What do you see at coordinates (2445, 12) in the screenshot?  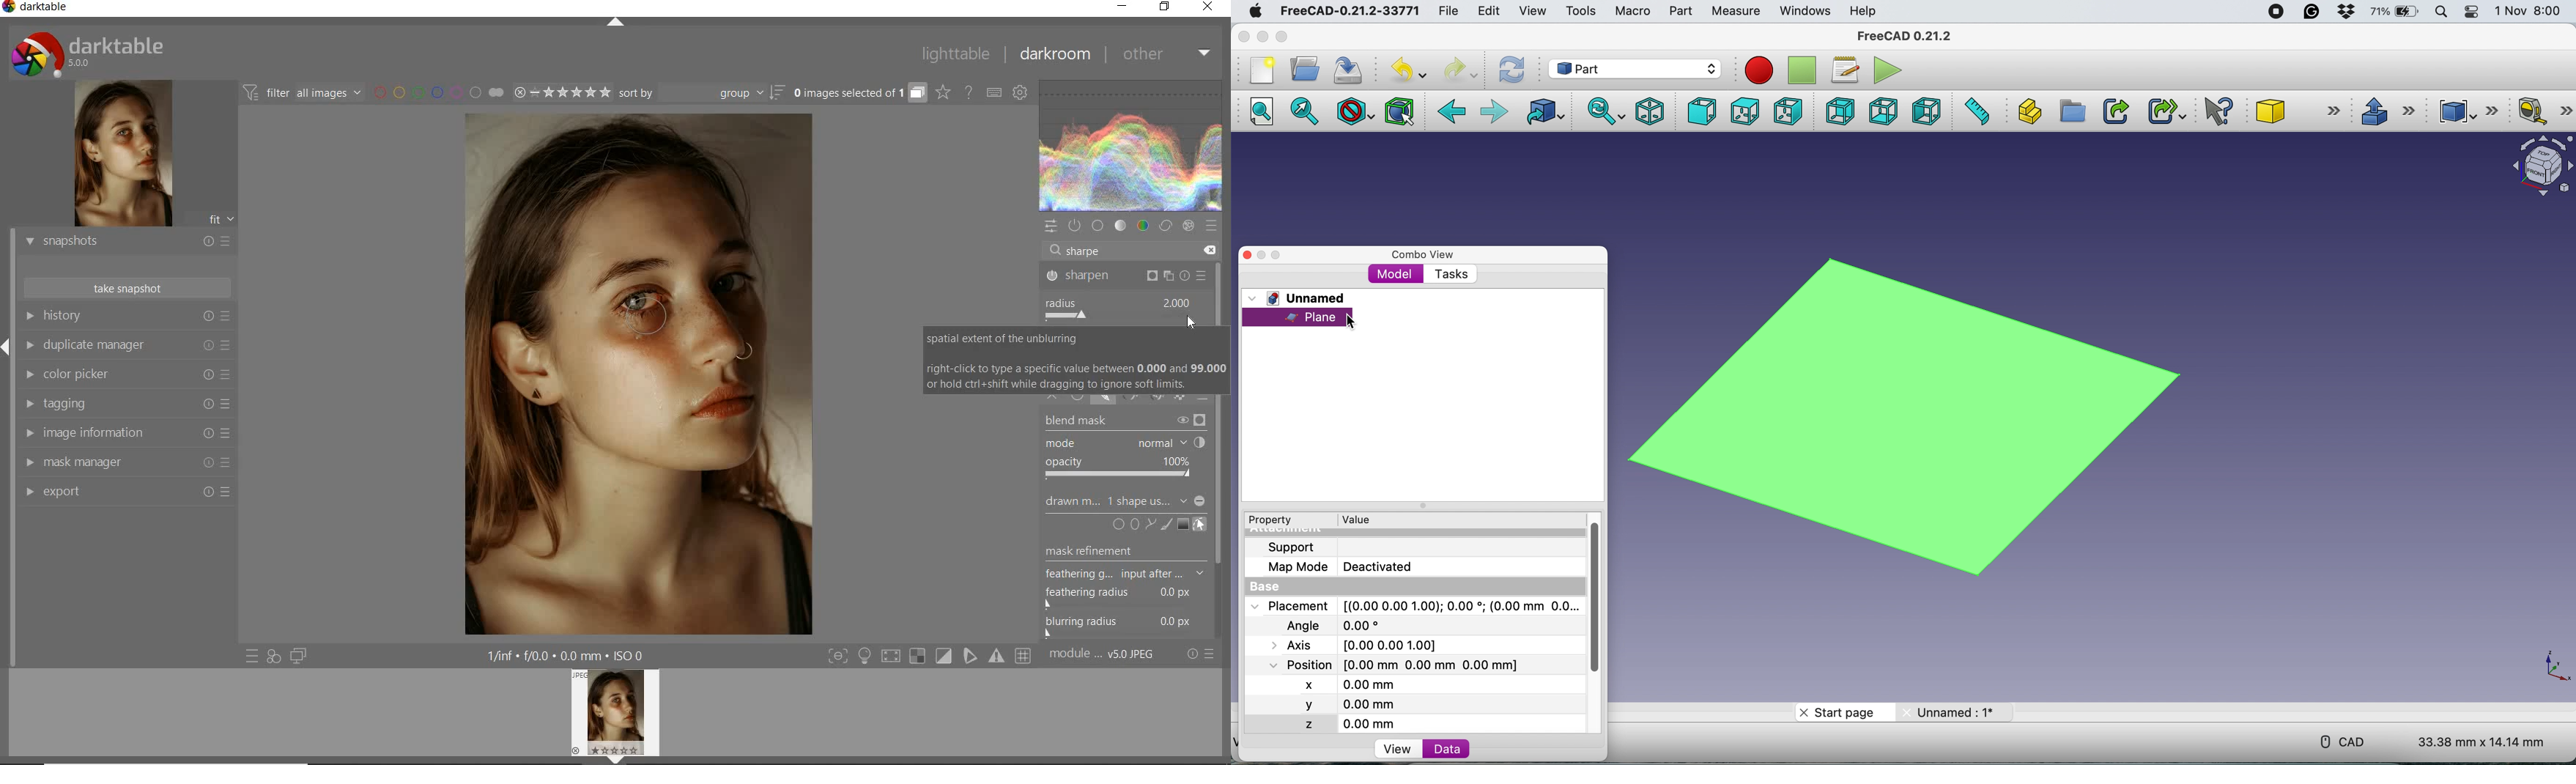 I see `spotlight search` at bounding box center [2445, 12].